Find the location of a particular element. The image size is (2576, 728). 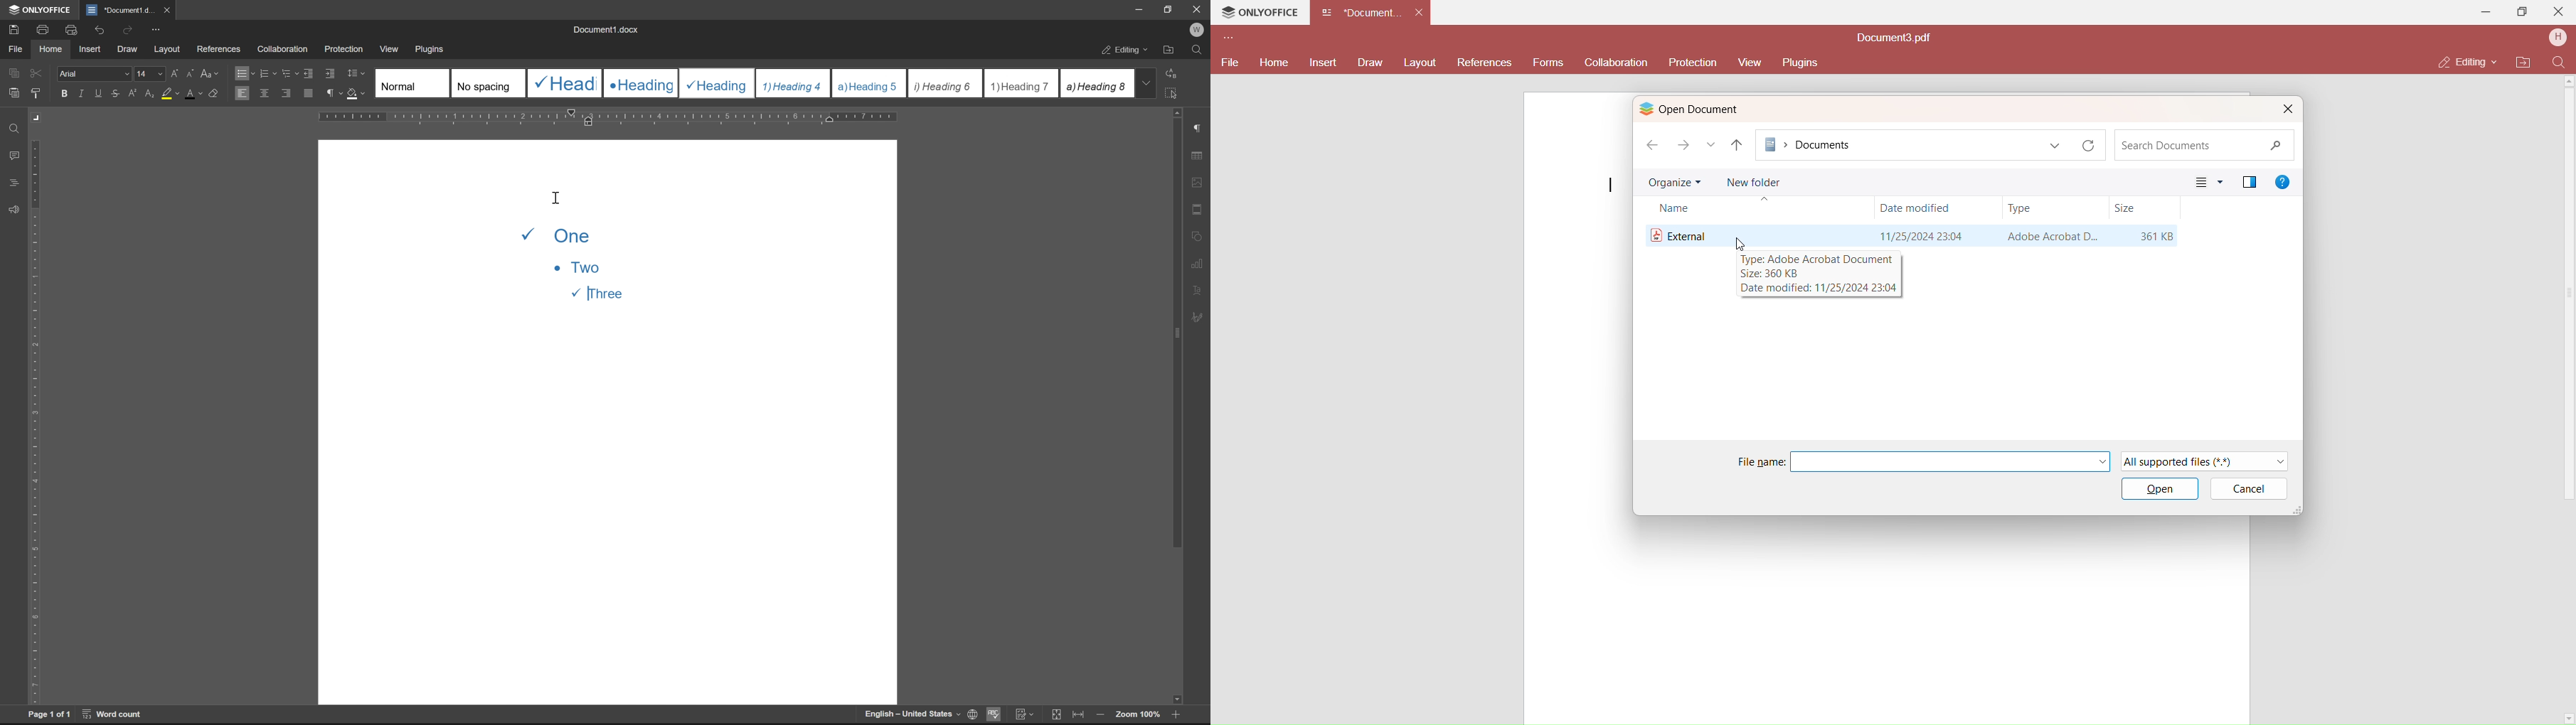

clear style is located at coordinates (214, 92).